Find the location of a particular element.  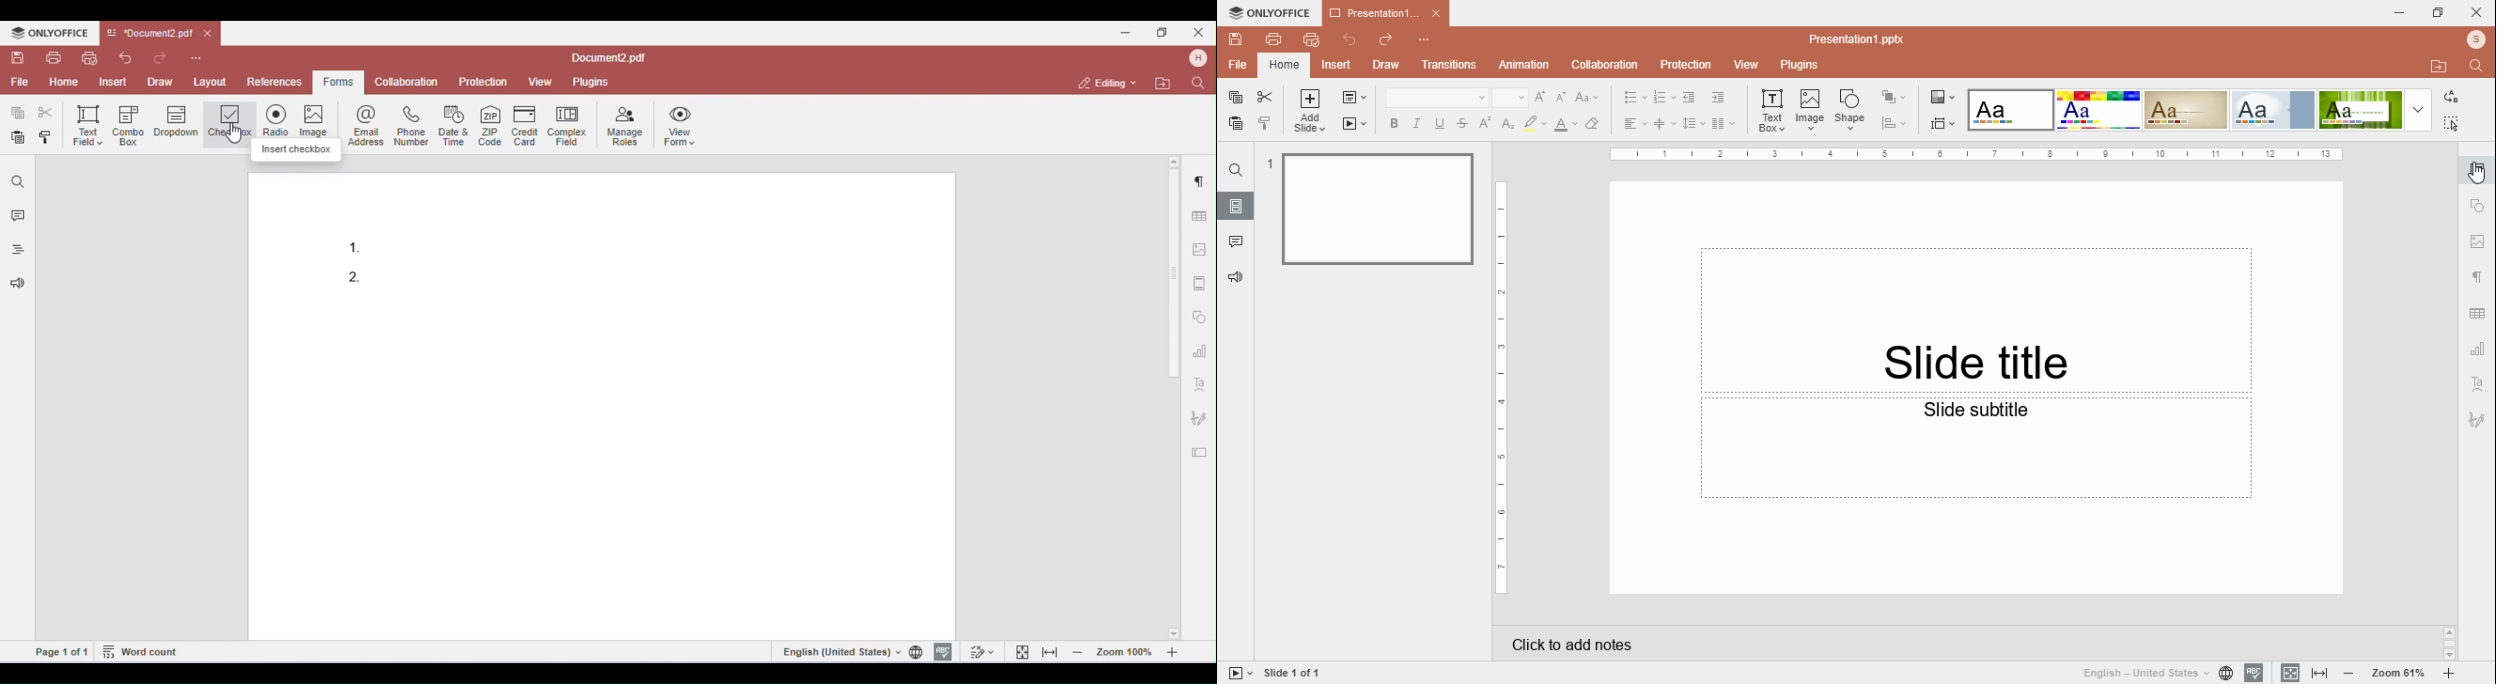

select slide size is located at coordinates (1943, 123).